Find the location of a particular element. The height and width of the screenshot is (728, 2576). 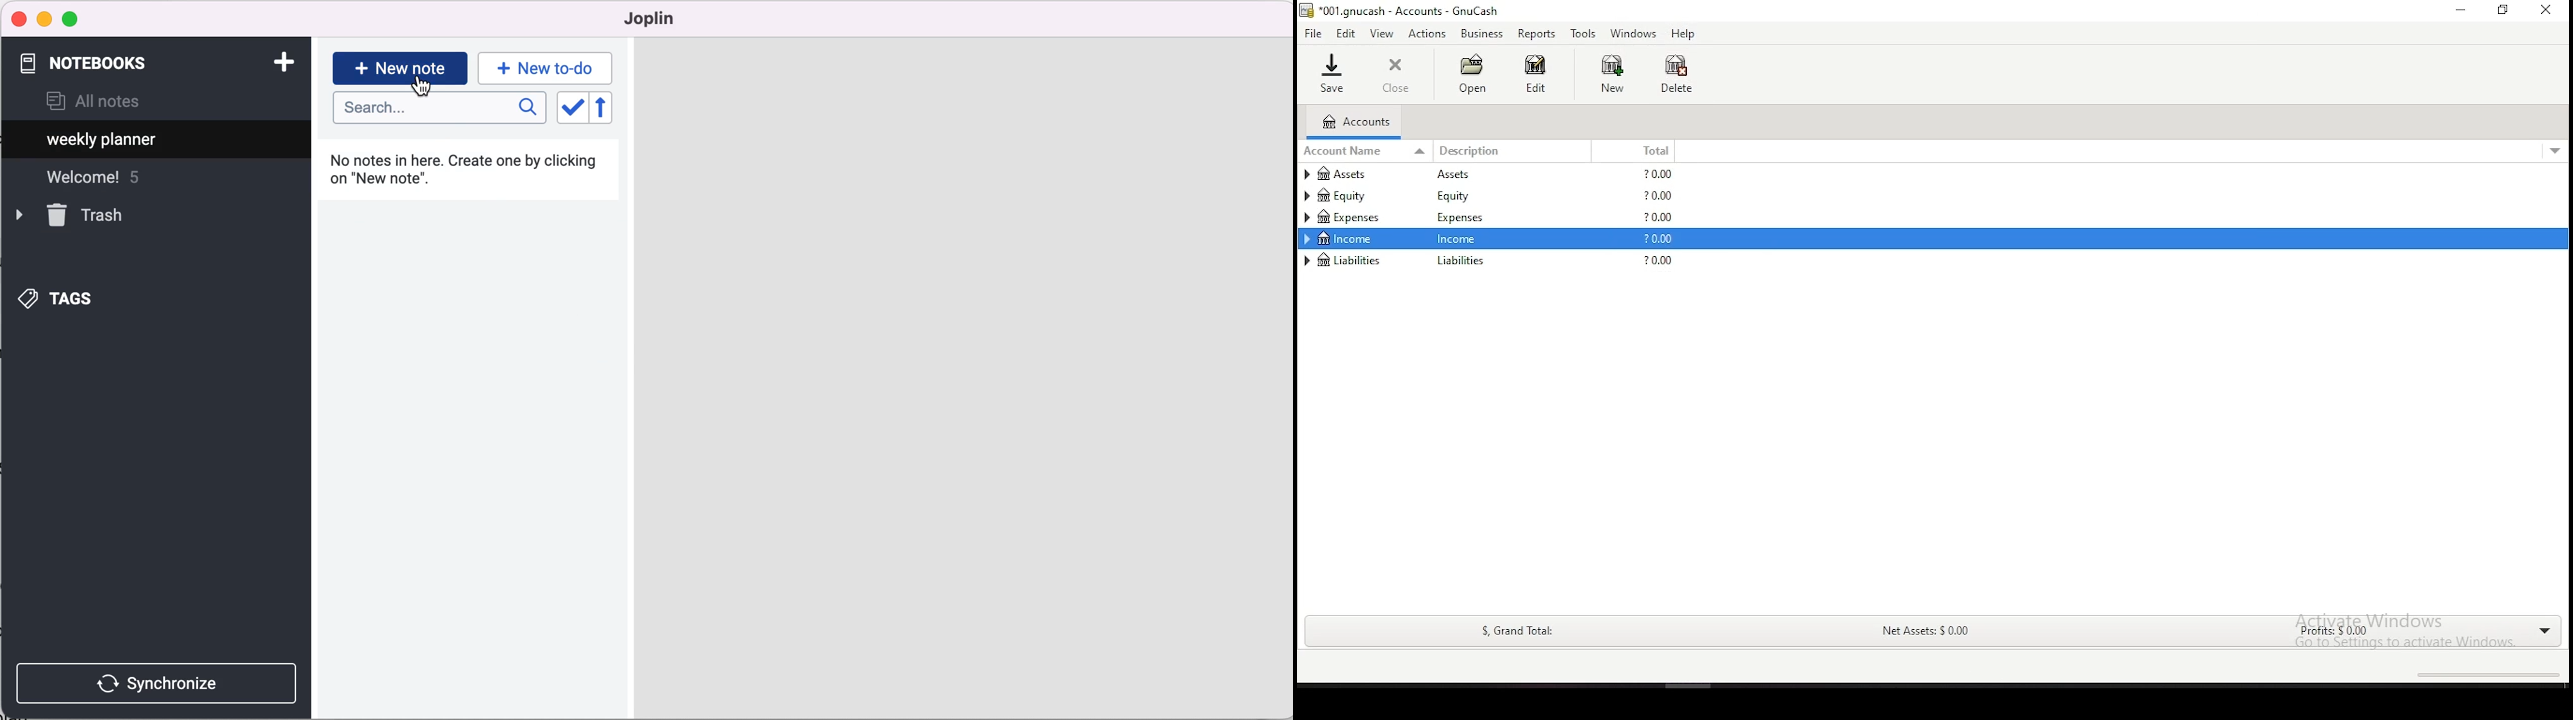

weekly planner is located at coordinates (103, 140).